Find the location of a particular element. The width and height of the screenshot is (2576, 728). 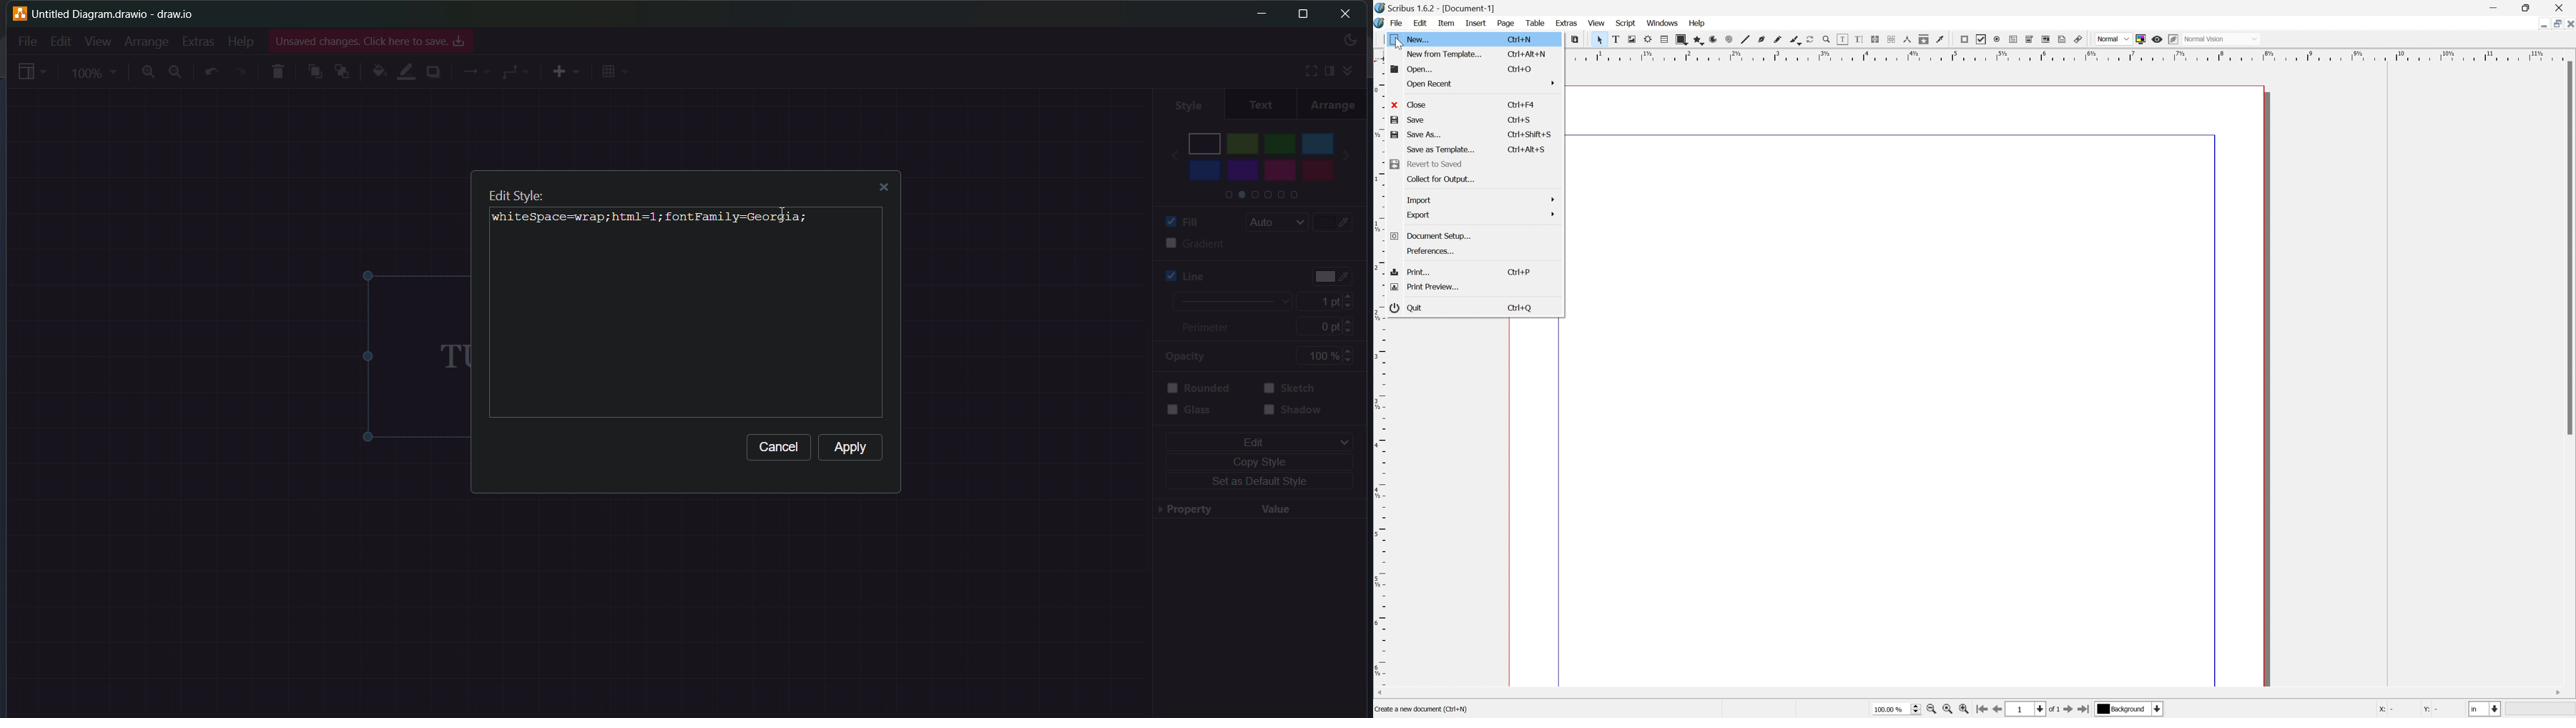

current line is located at coordinates (1228, 302).